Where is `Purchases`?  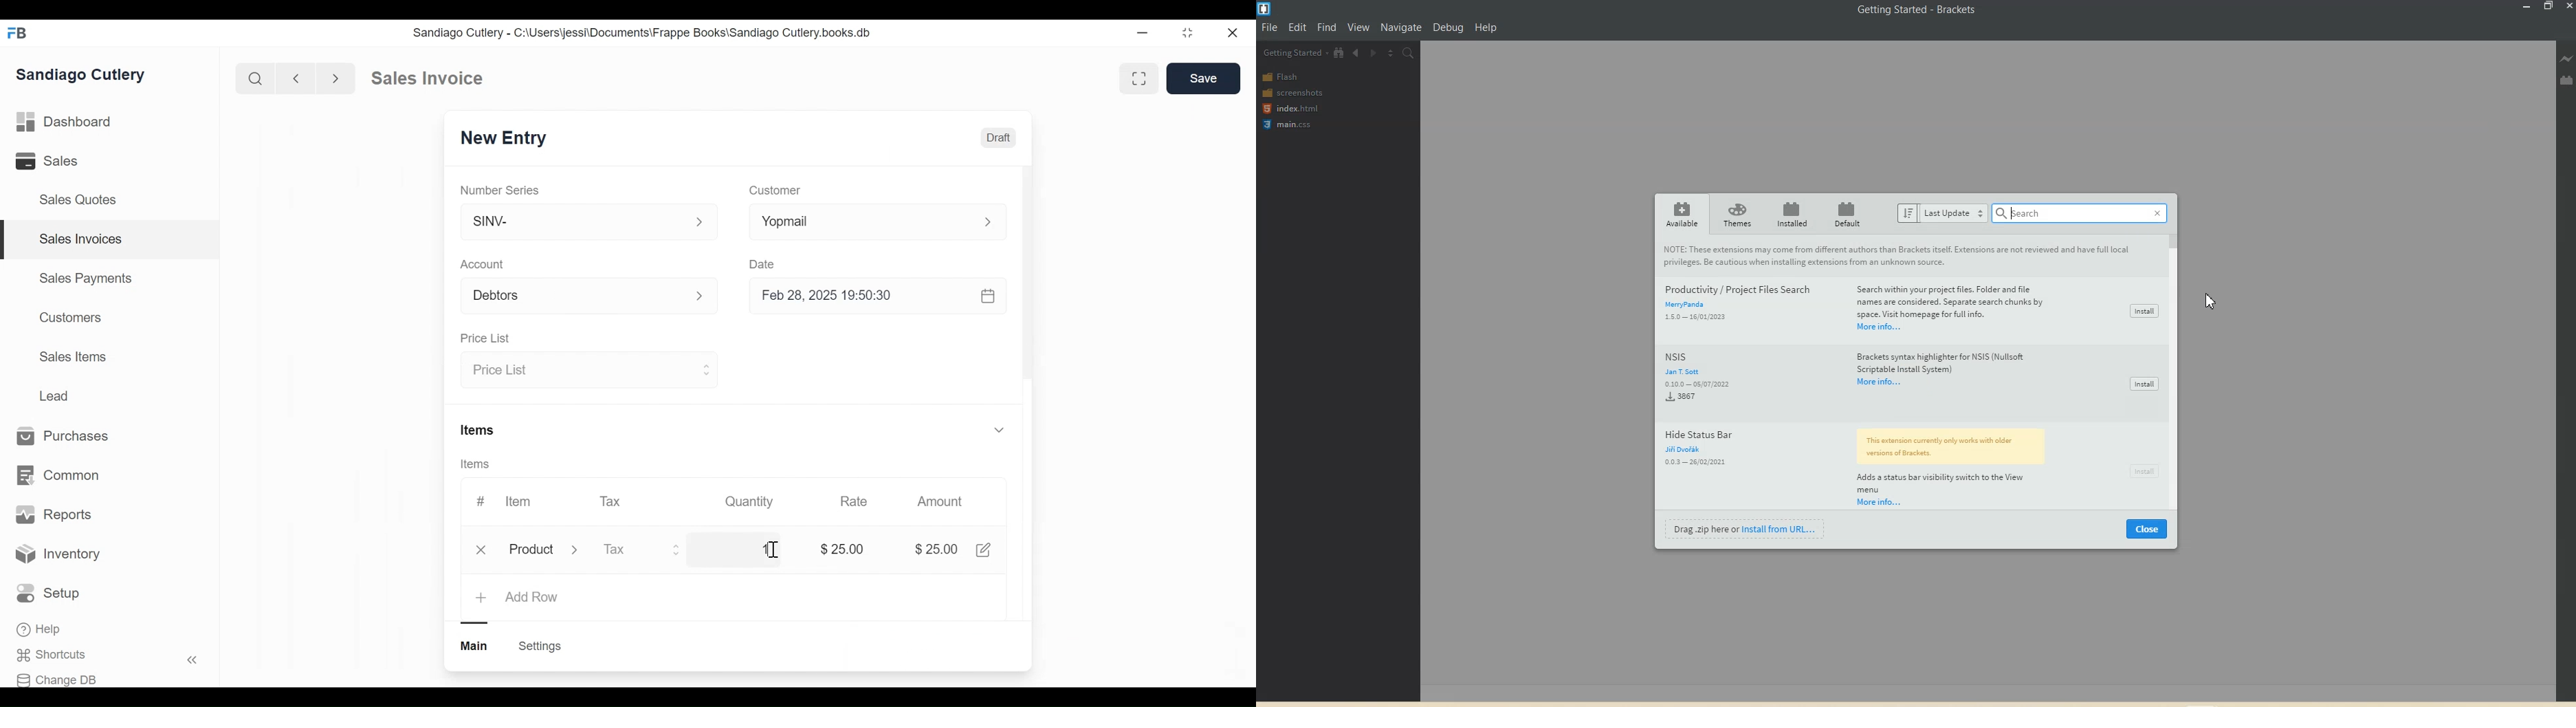 Purchases is located at coordinates (69, 437).